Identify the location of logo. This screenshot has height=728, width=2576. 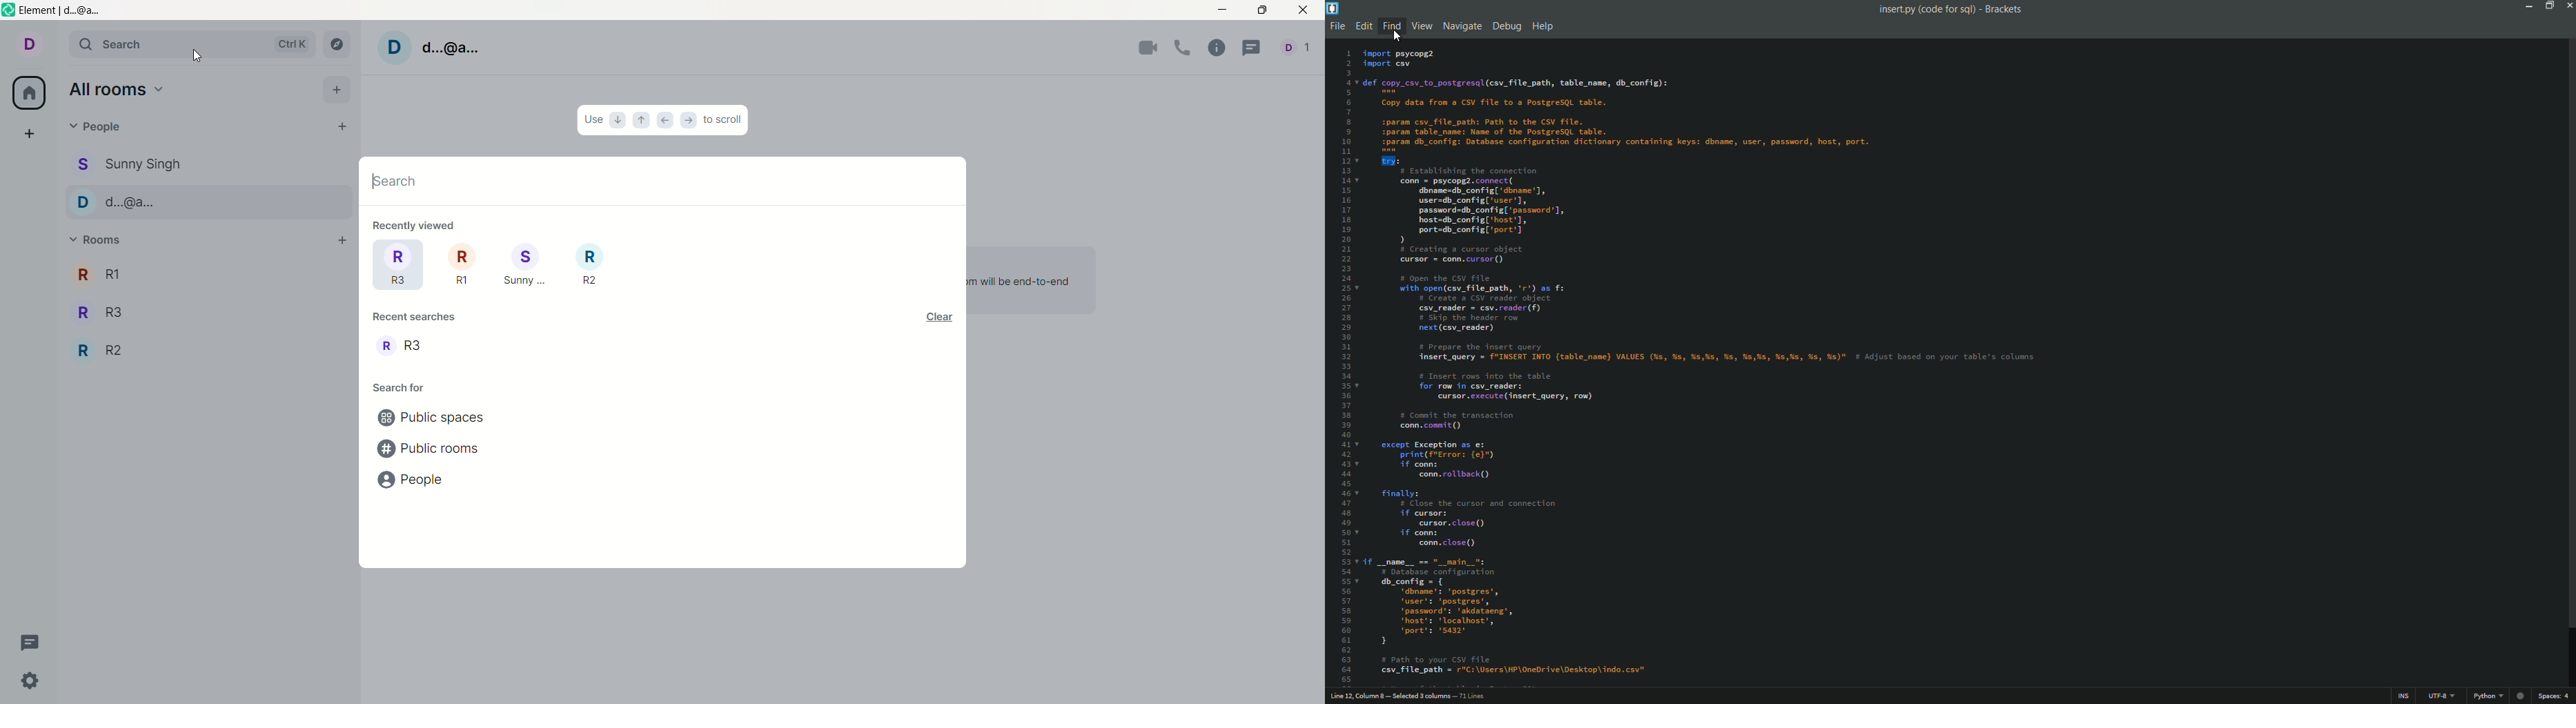
(9, 12).